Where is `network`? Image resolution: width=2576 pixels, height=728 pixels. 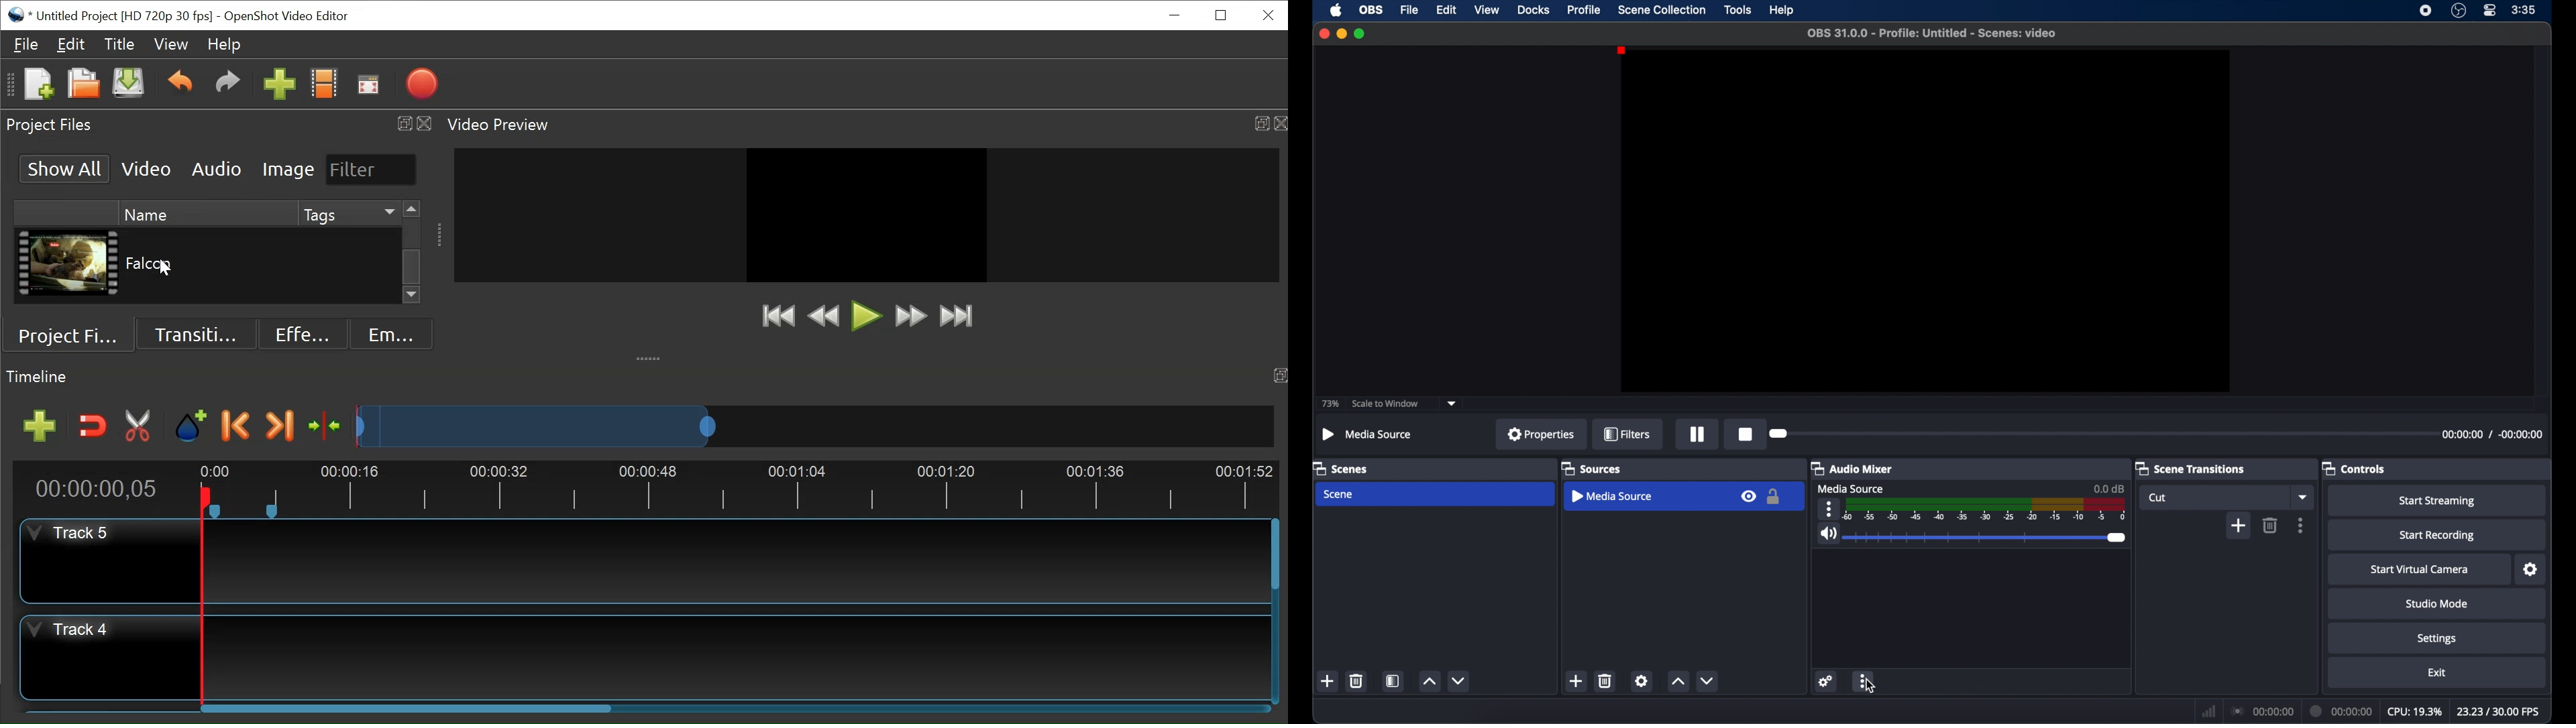 network is located at coordinates (2207, 710).